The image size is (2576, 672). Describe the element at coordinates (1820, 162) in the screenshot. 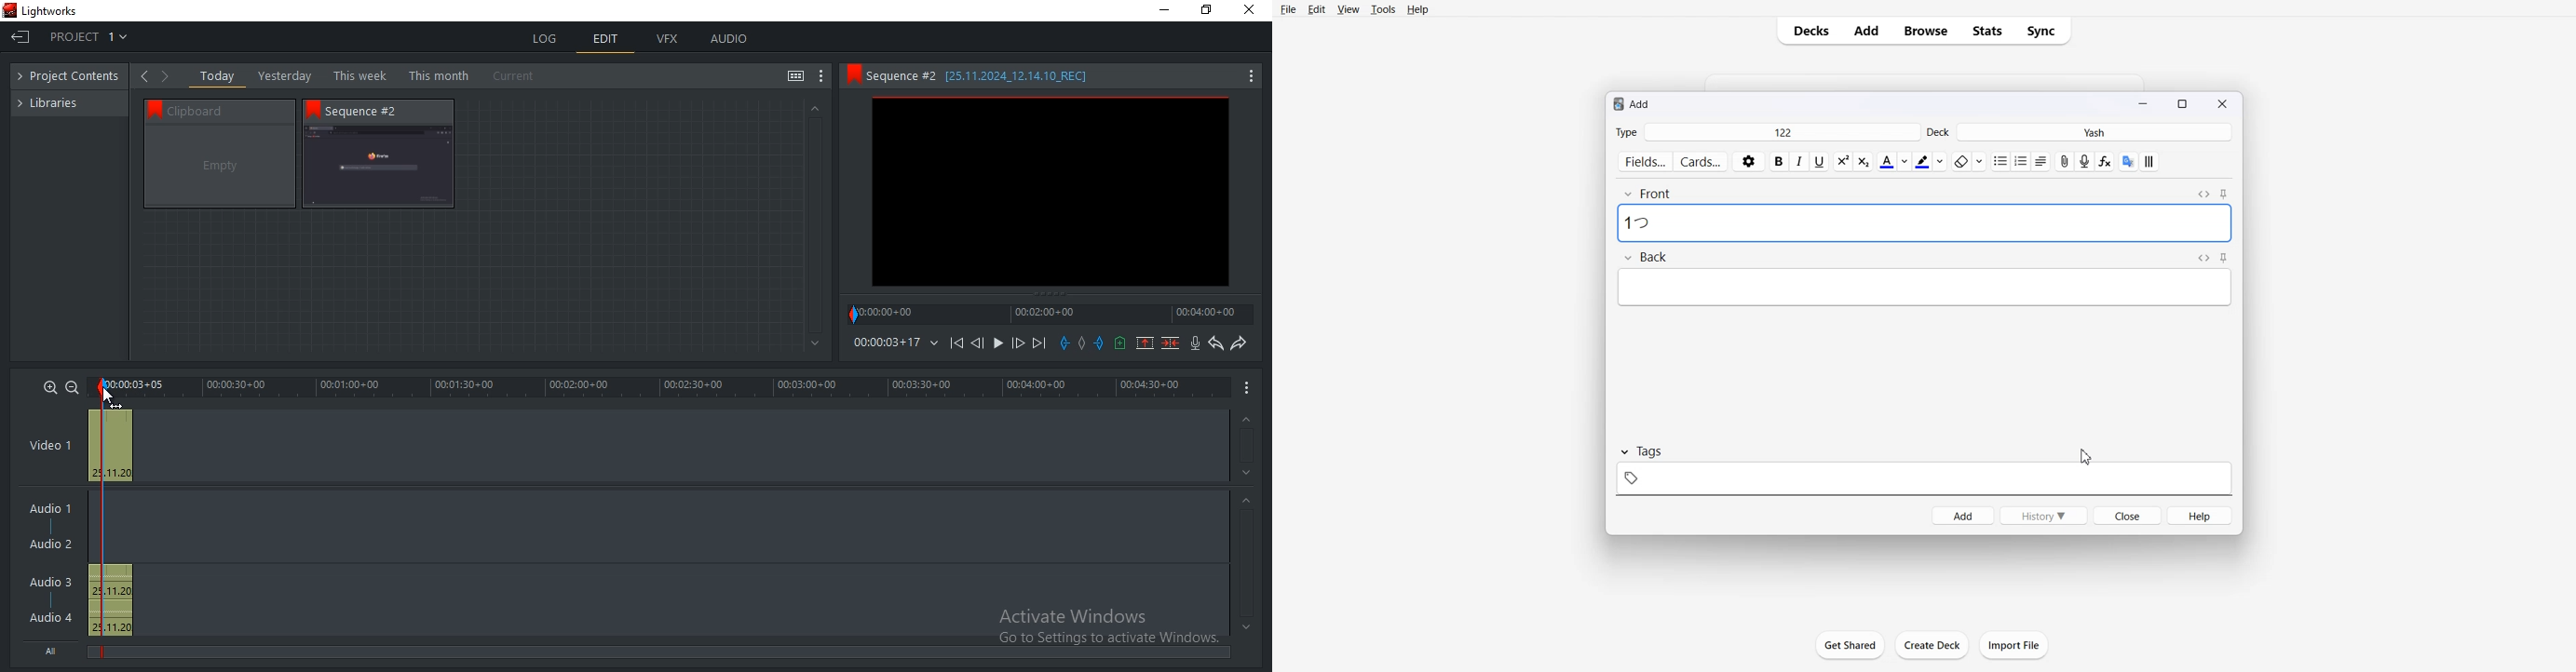

I see `Underline` at that location.